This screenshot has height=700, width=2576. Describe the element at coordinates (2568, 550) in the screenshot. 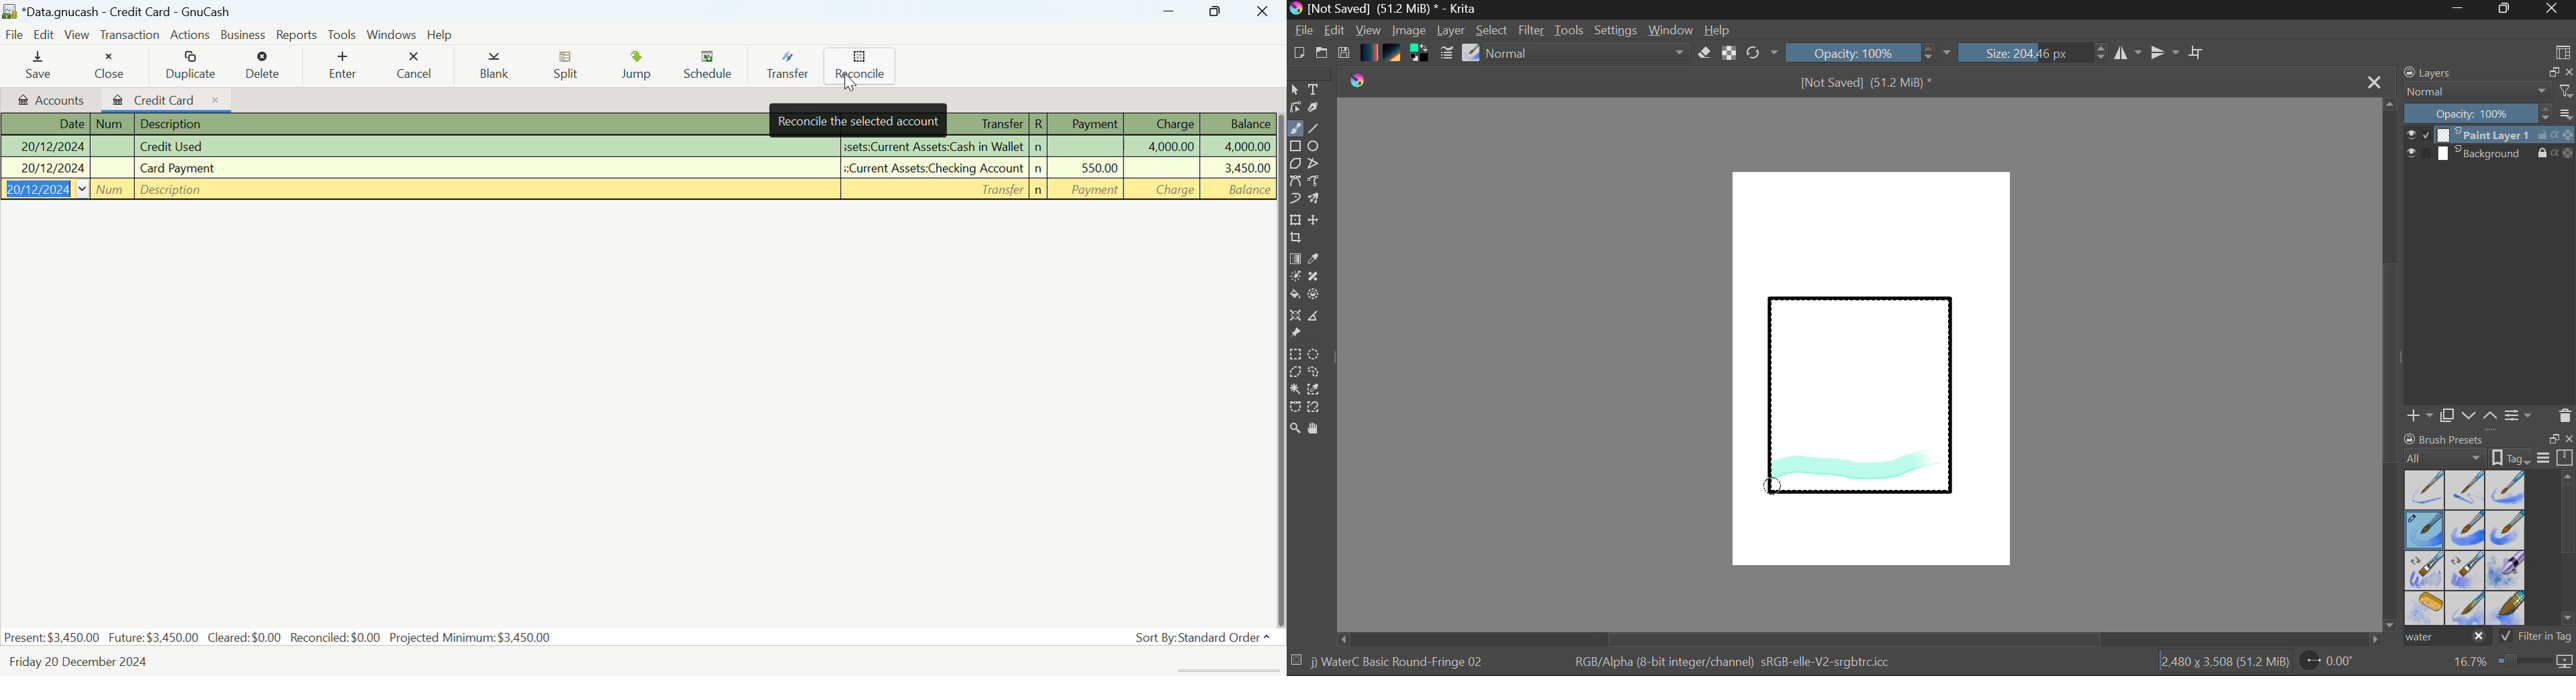

I see `Scroll Bar` at that location.